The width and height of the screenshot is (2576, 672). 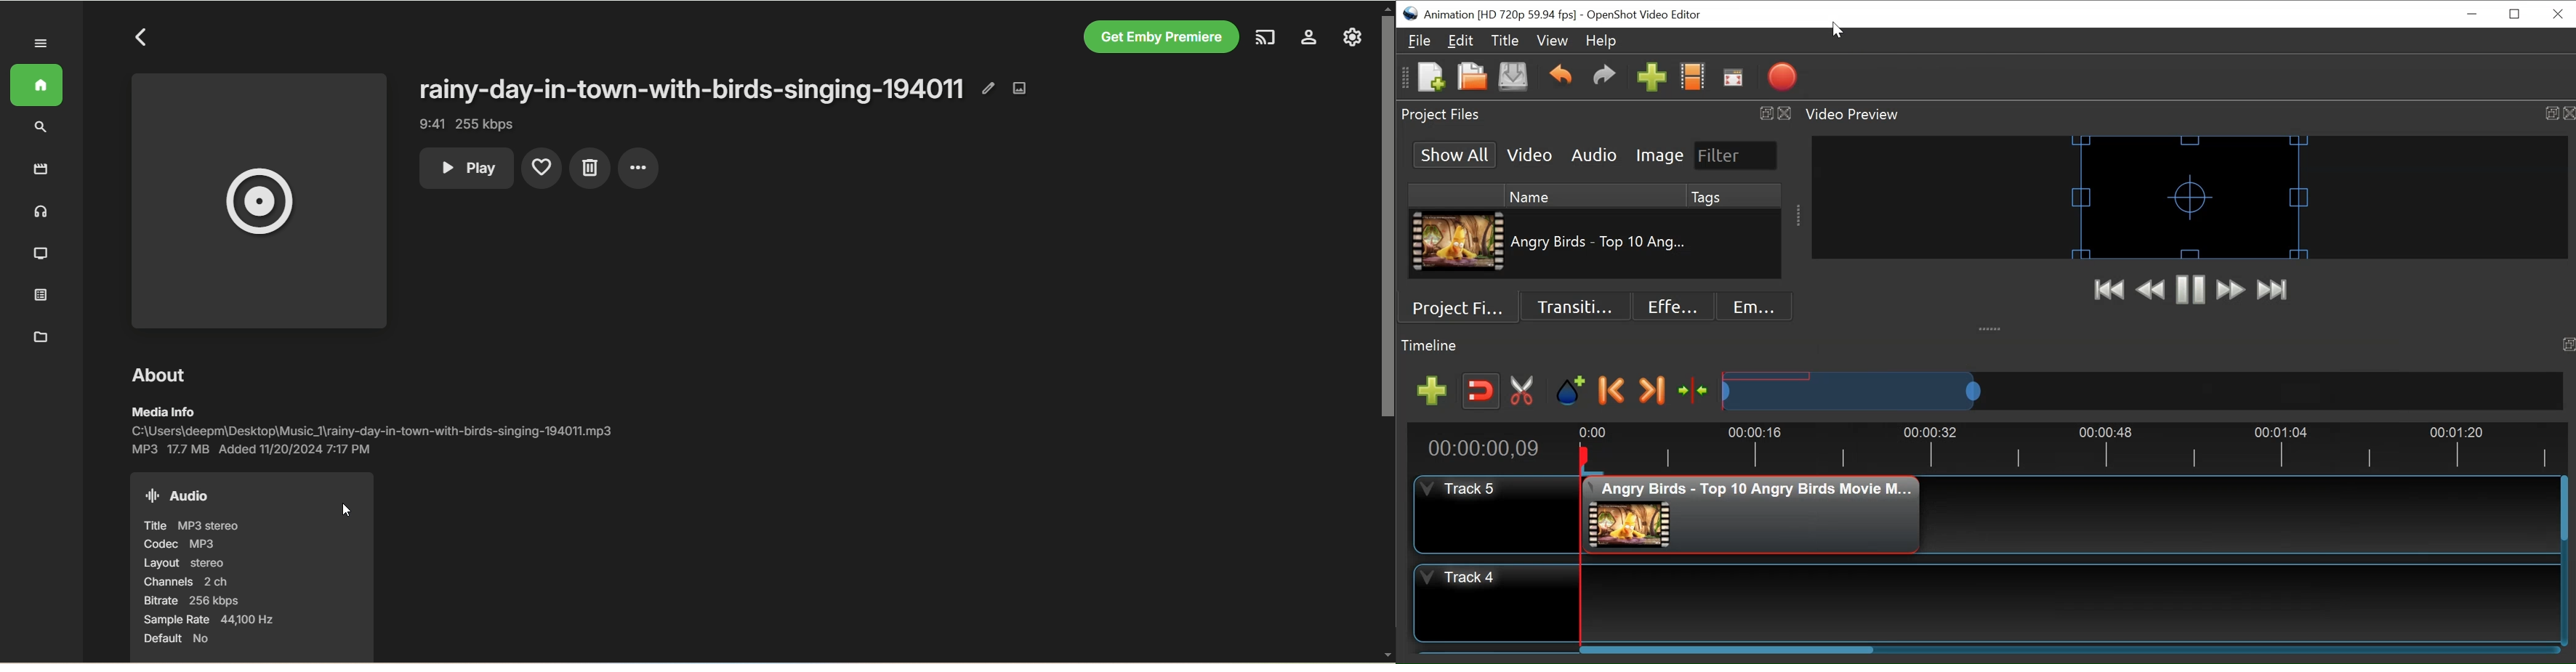 I want to click on settings, so click(x=1353, y=39).